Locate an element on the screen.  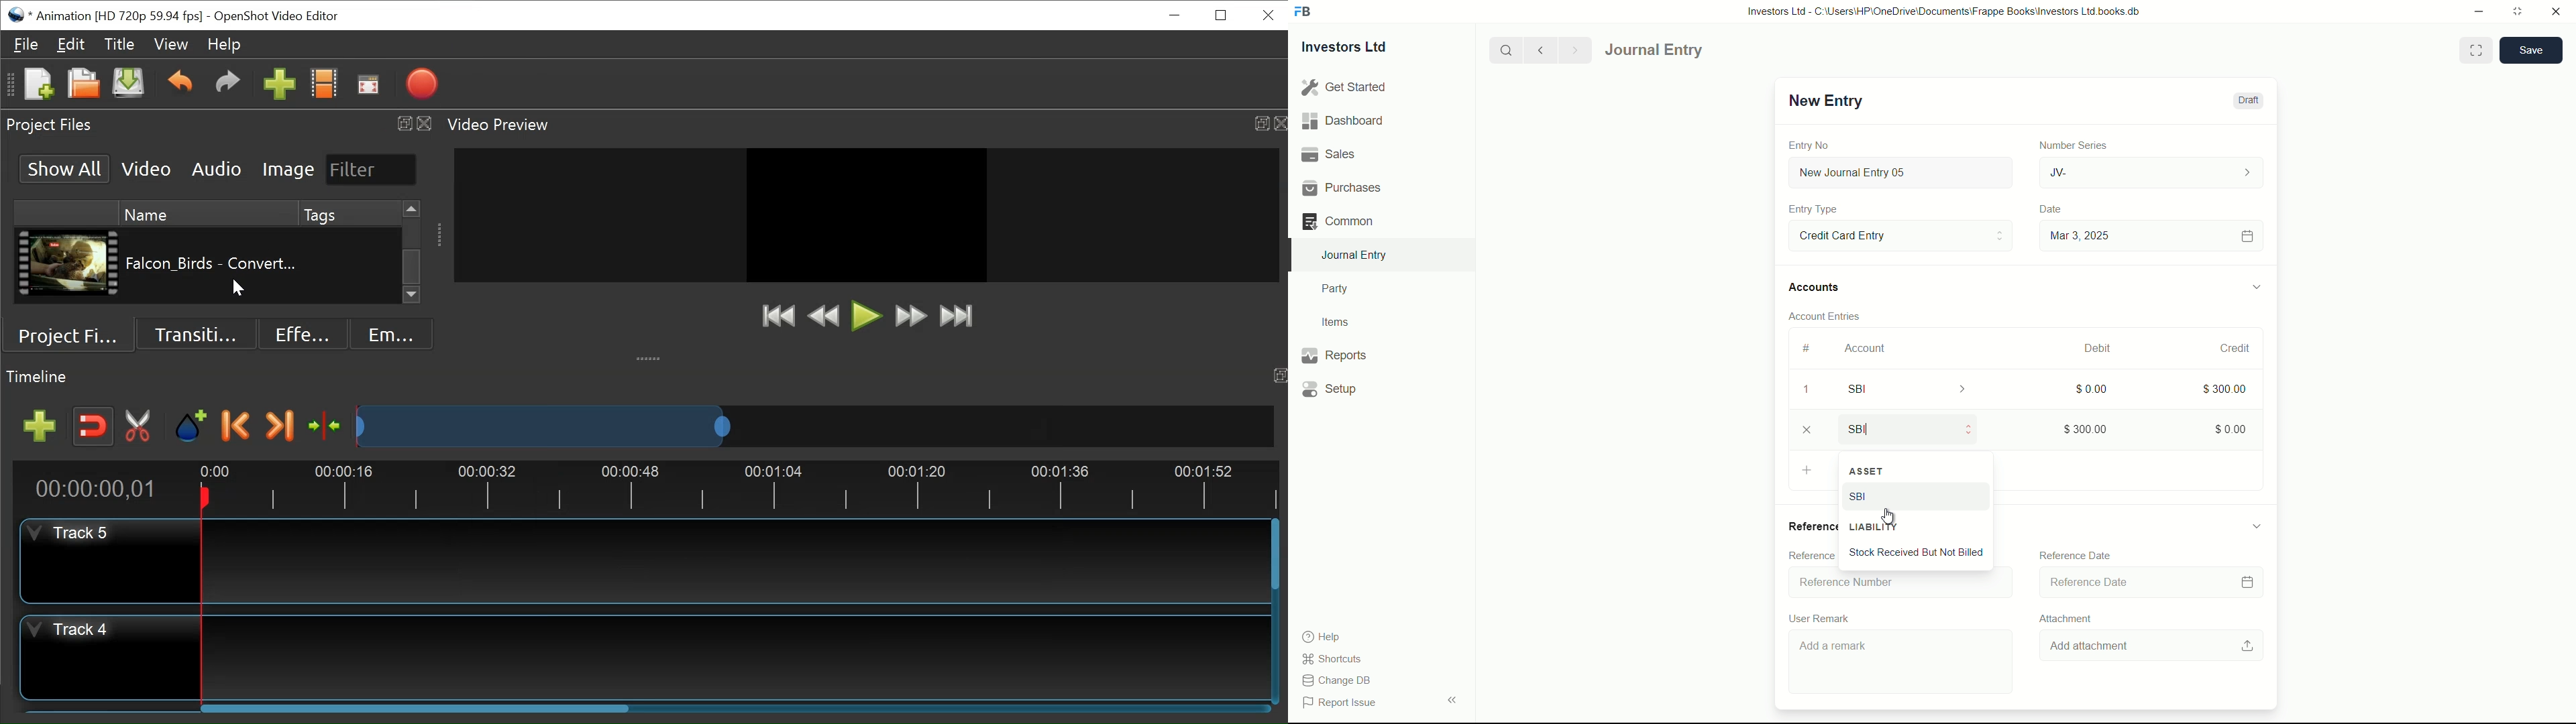
New Entry is located at coordinates (1823, 101).